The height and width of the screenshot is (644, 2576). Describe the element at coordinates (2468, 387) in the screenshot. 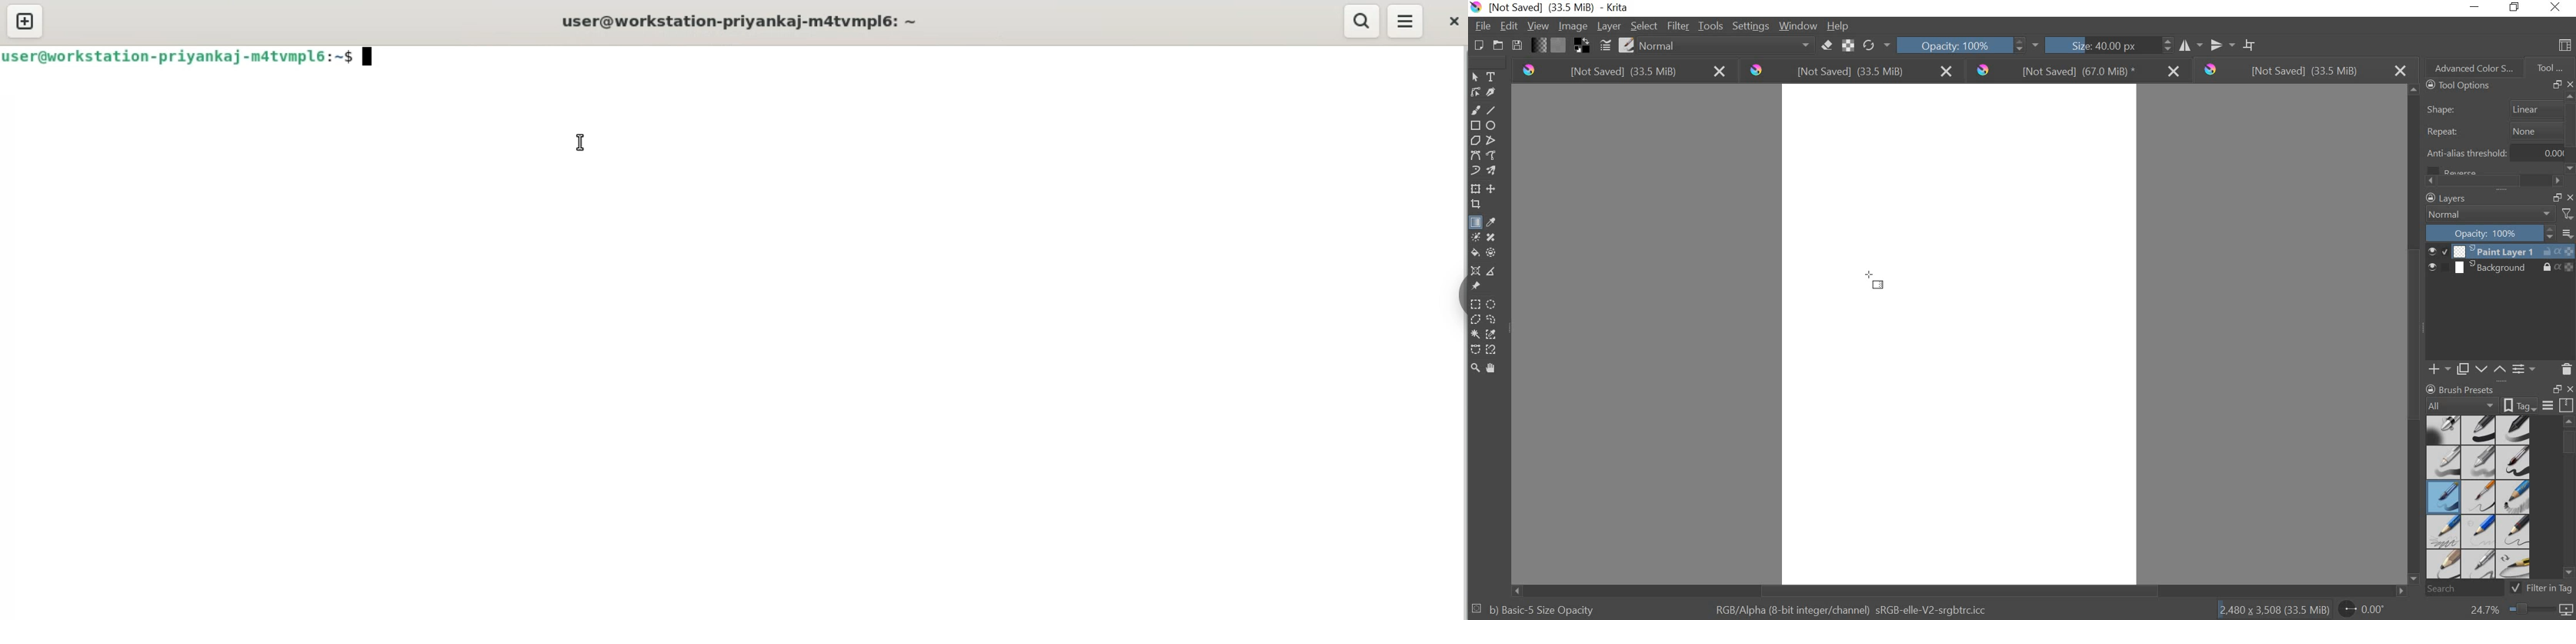

I see `BRUSH PROPERTIES` at that location.